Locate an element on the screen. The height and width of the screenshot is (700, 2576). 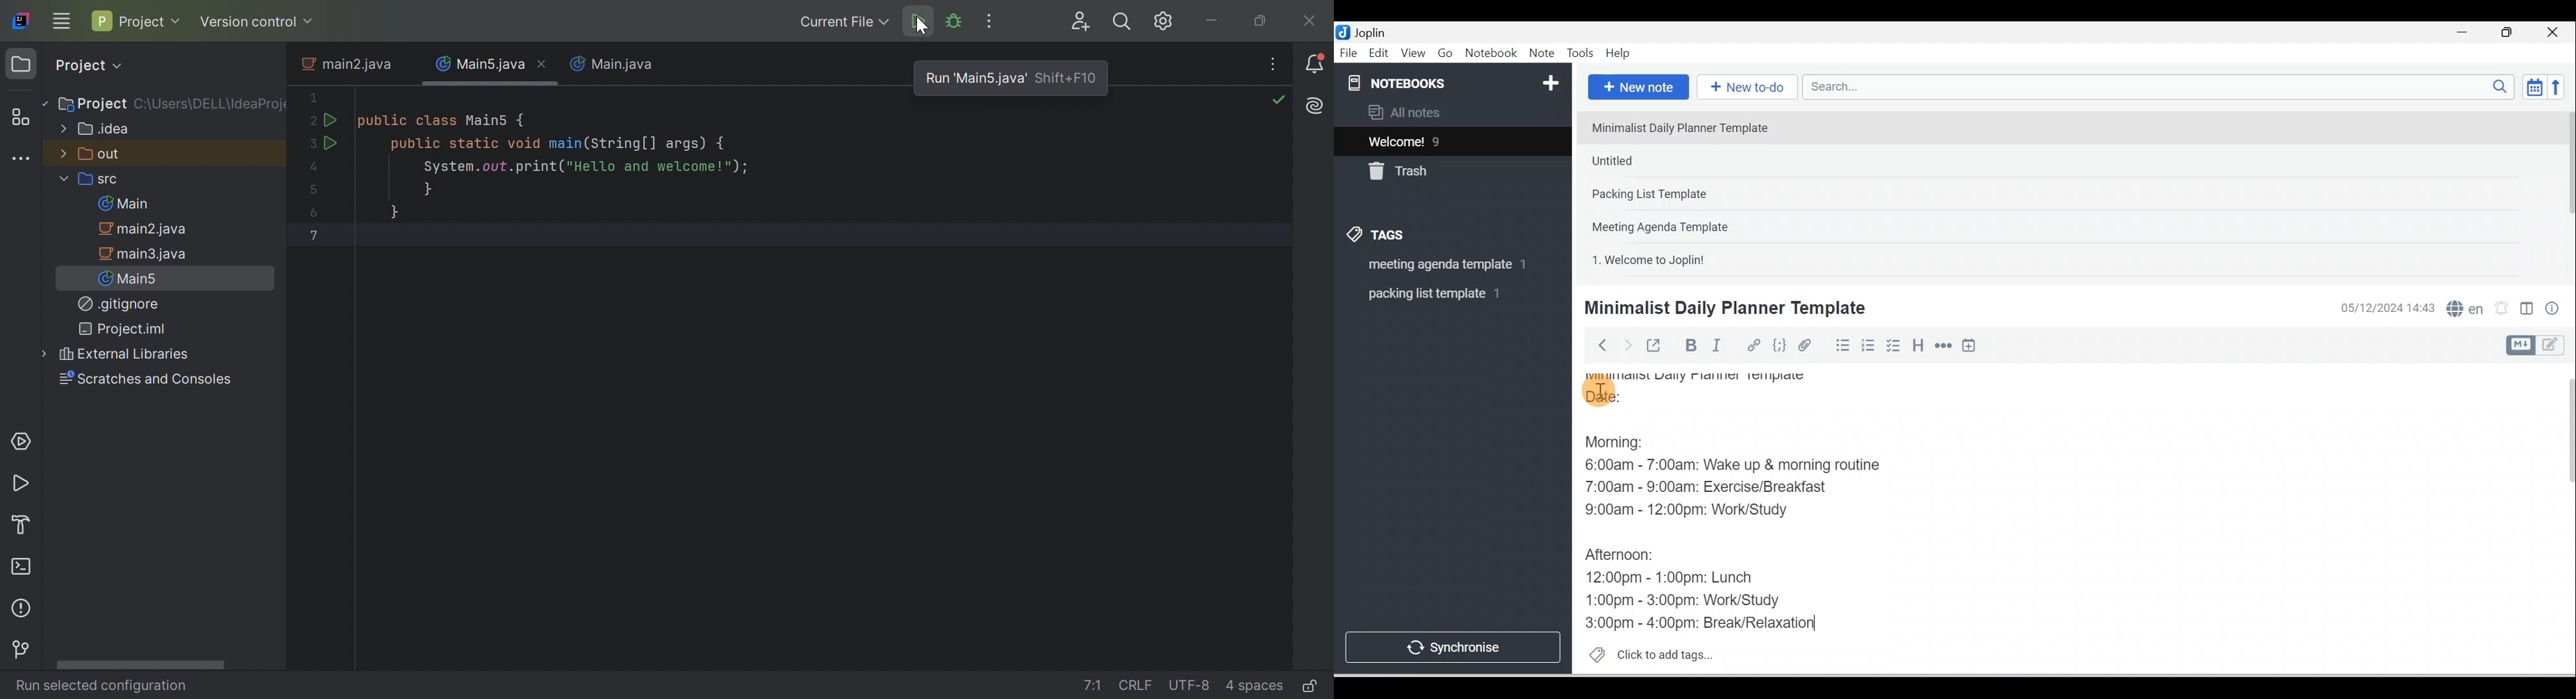
Reverse sort is located at coordinates (2560, 87).